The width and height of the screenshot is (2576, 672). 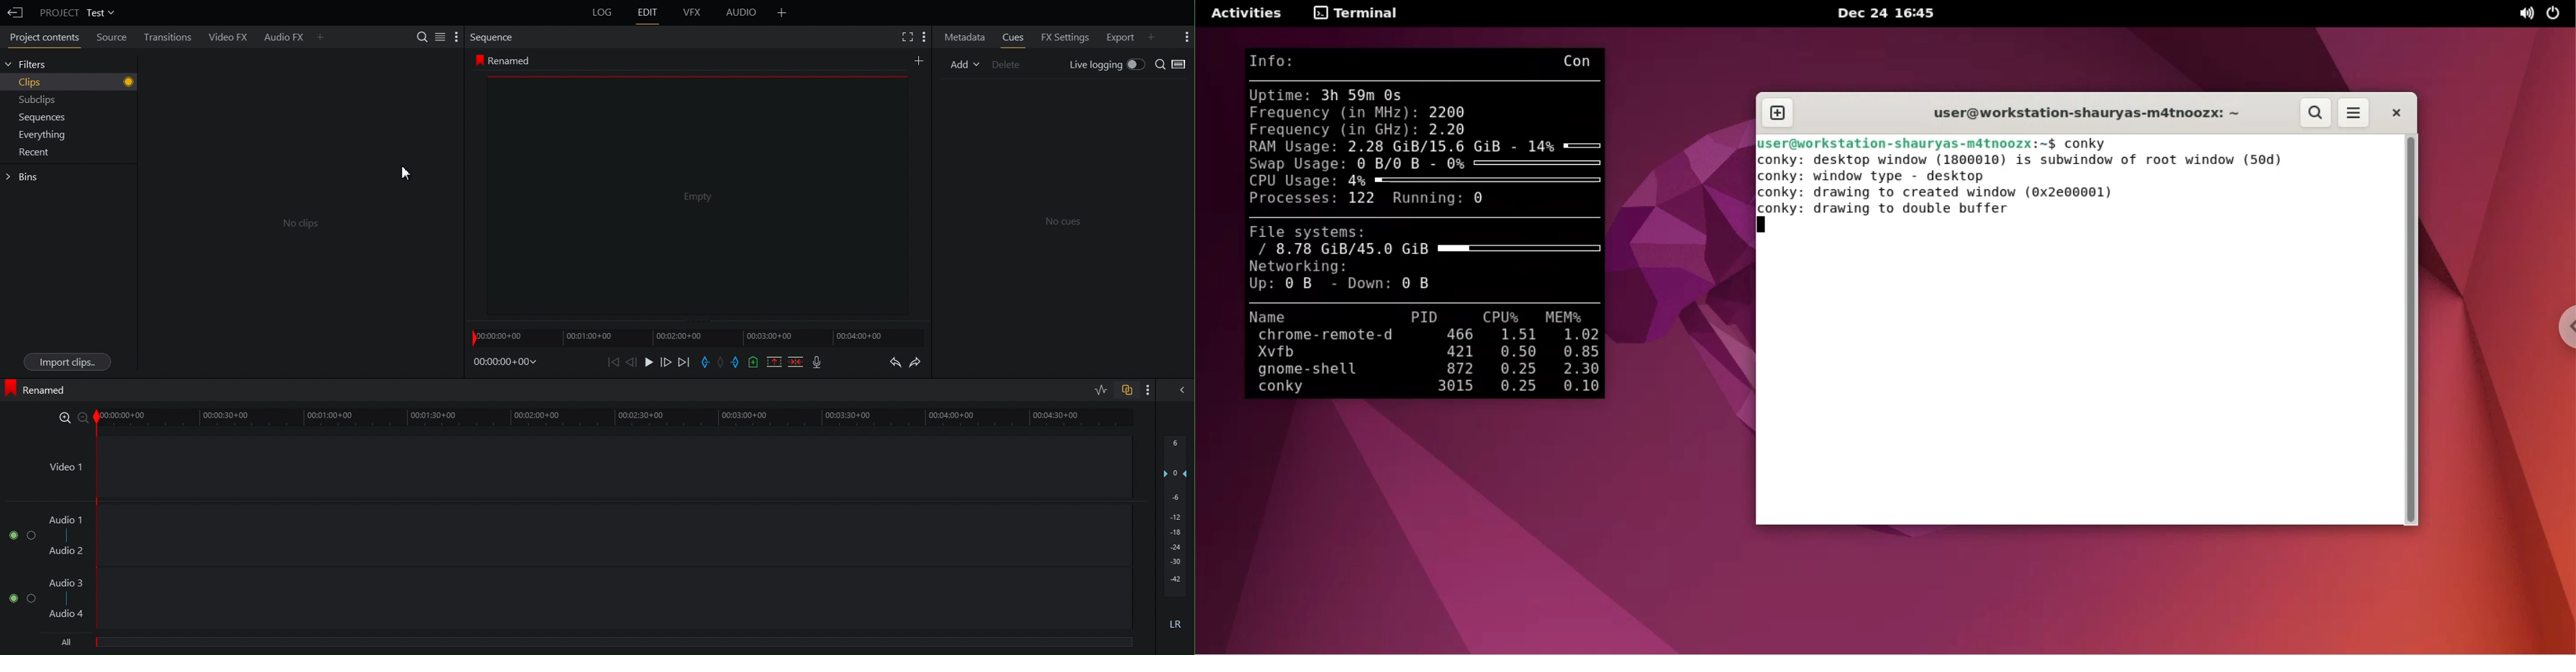 I want to click on Place Entry Marker, so click(x=706, y=362).